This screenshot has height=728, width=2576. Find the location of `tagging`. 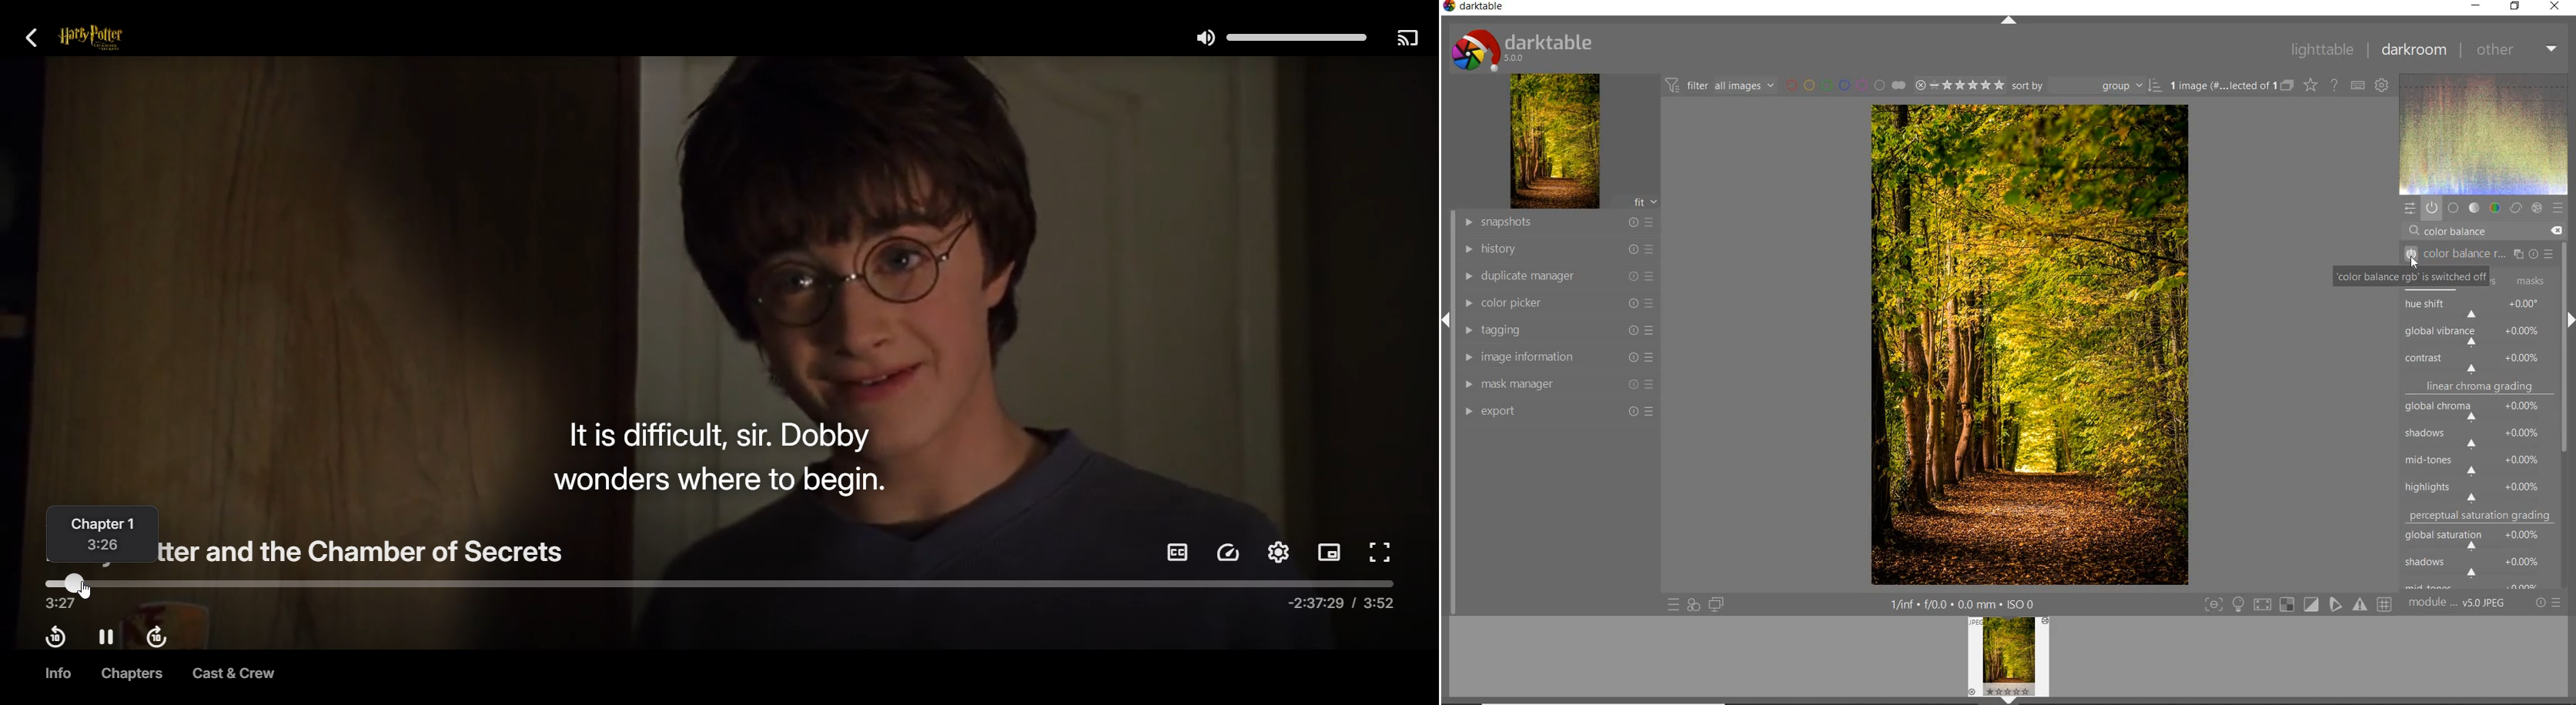

tagging is located at coordinates (1557, 332).